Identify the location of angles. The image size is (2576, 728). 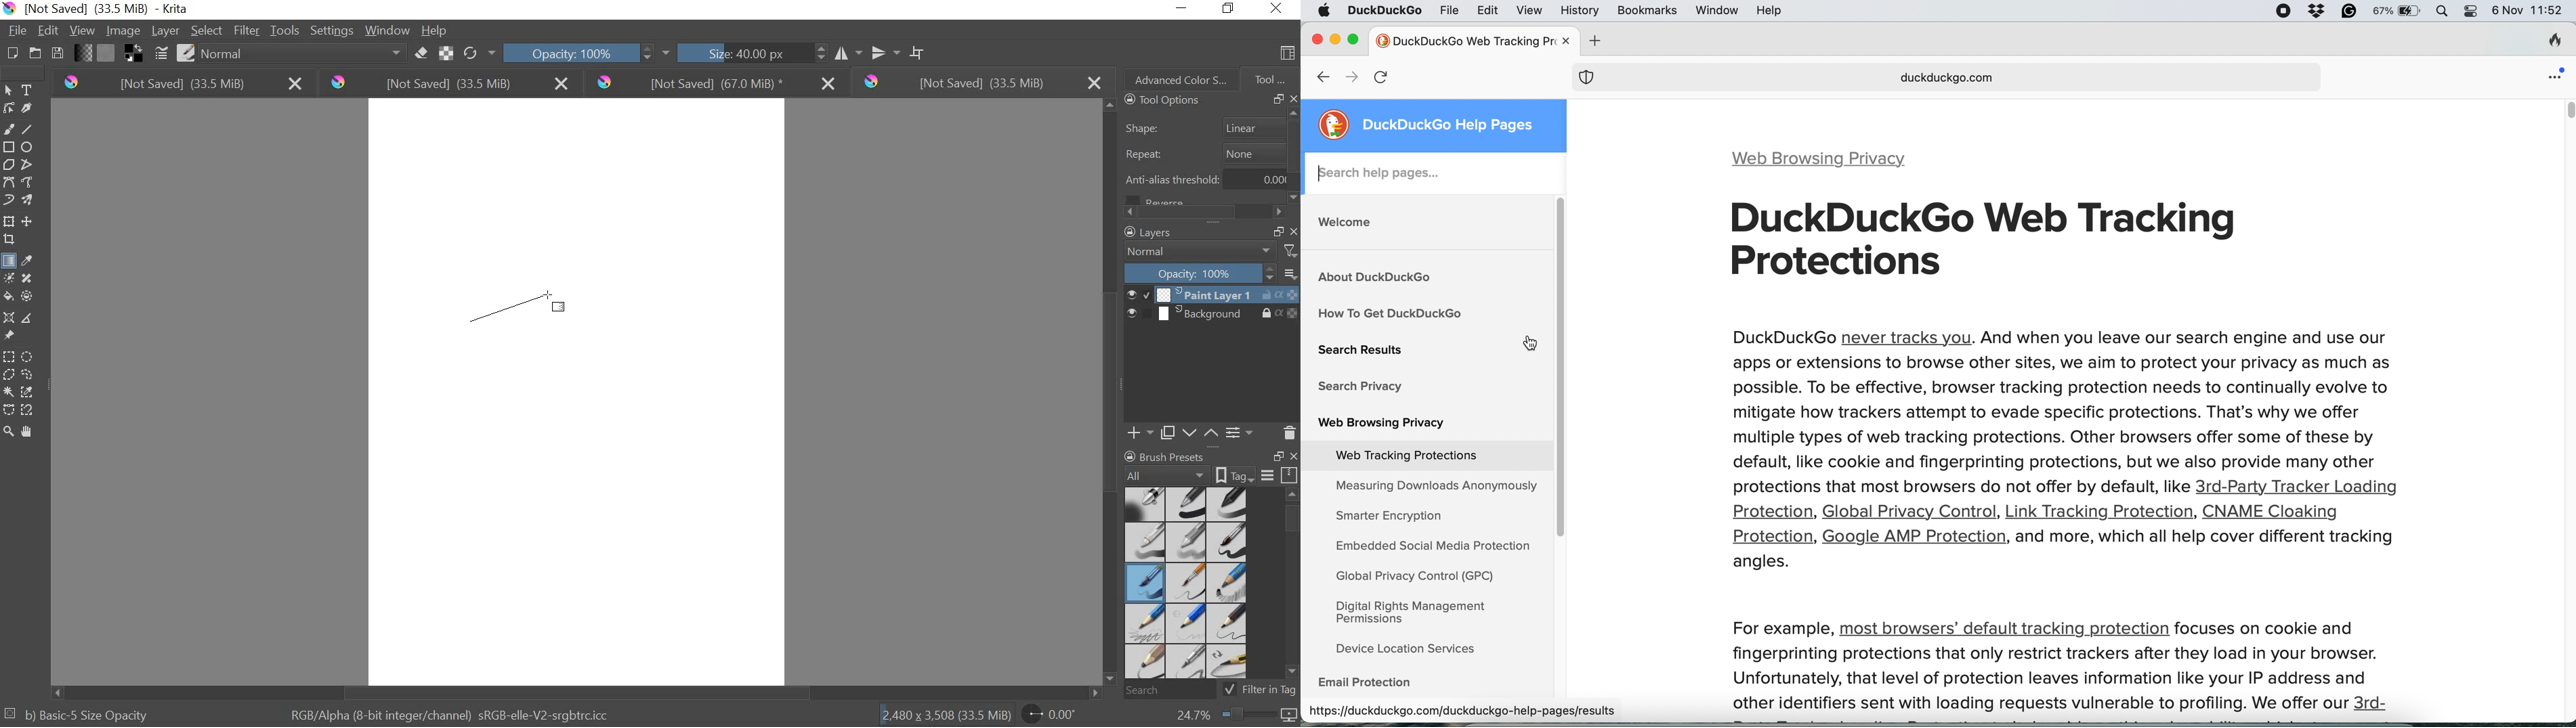
(1767, 563).